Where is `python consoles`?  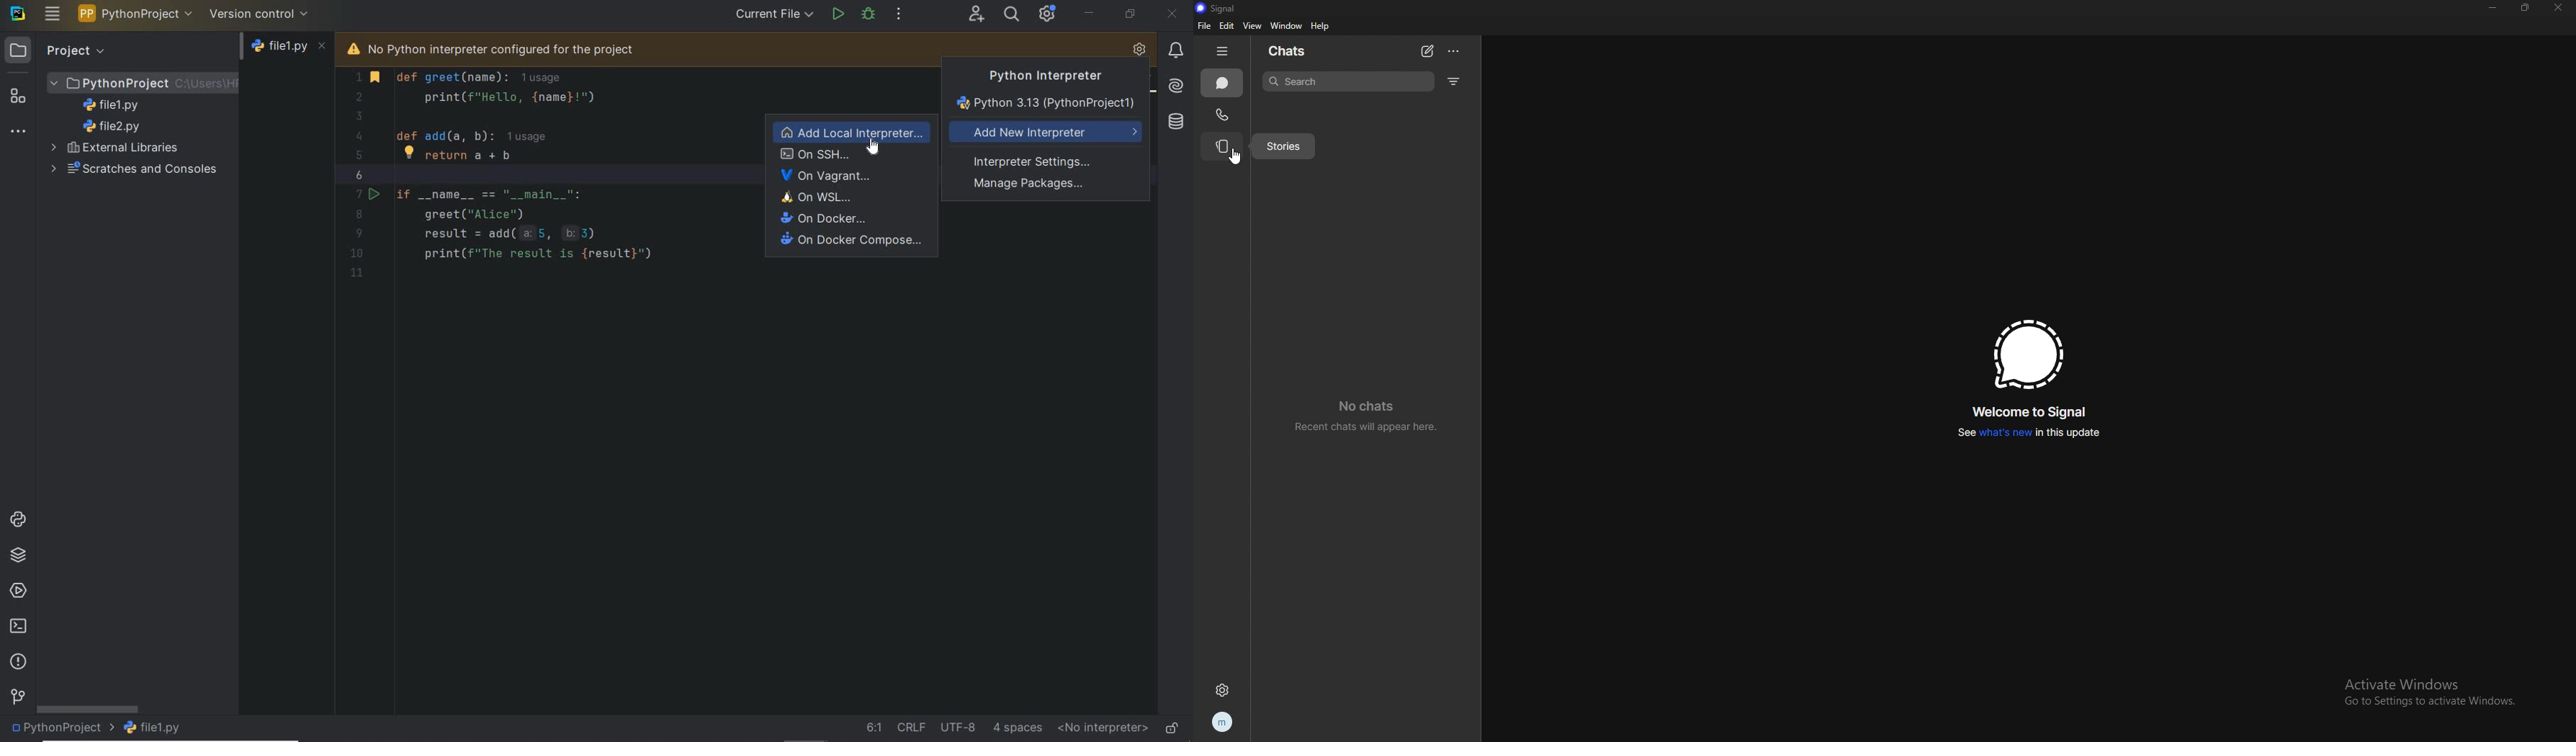 python consoles is located at coordinates (16, 519).